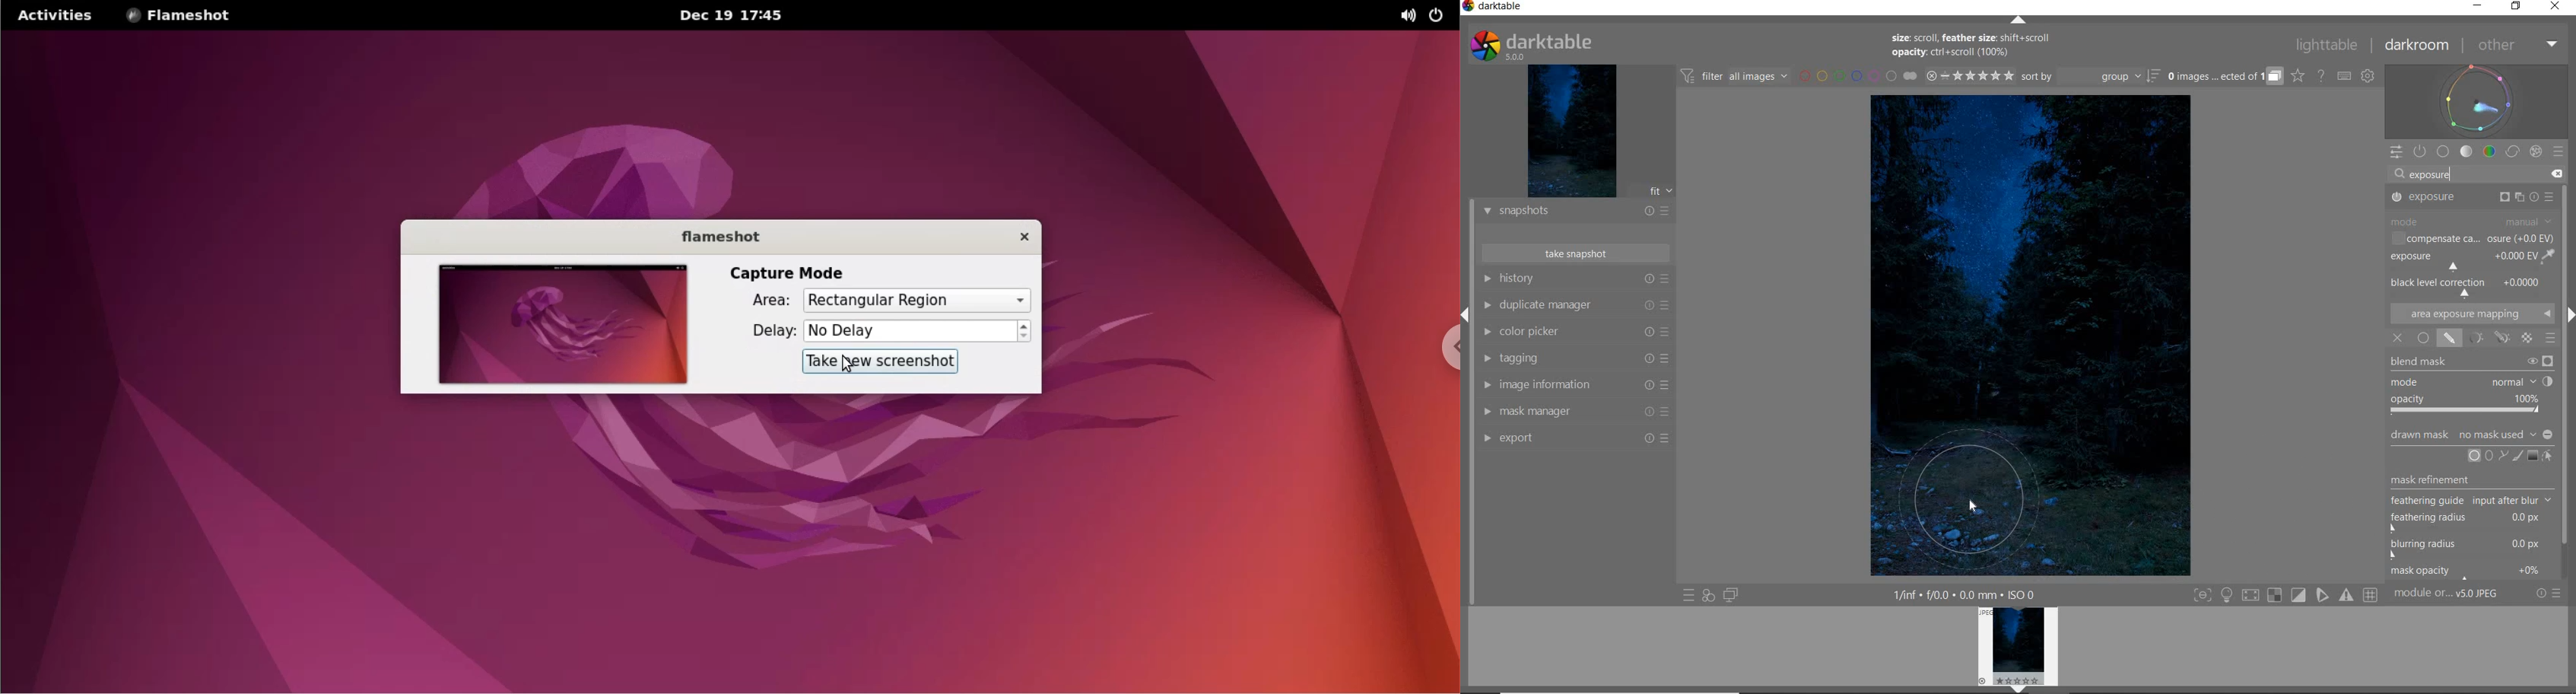  What do you see at coordinates (2569, 312) in the screenshot?
I see `Expand/Collapse` at bounding box center [2569, 312].